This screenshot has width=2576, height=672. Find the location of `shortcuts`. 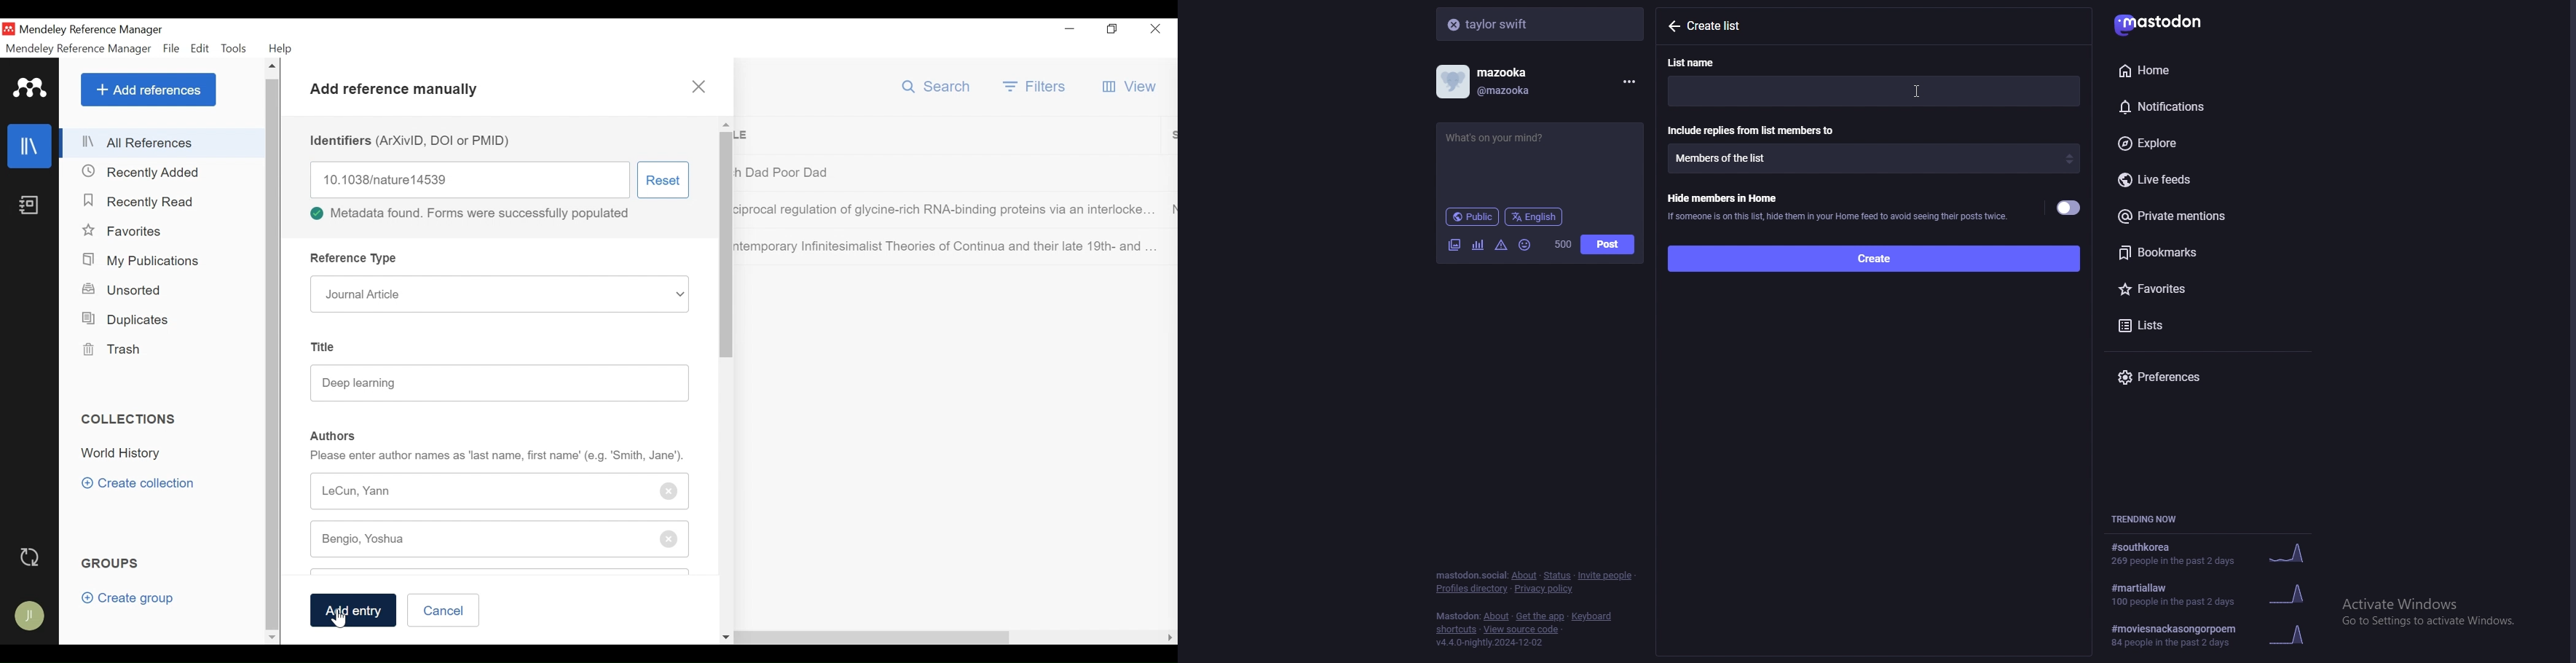

shortcuts is located at coordinates (1457, 631).